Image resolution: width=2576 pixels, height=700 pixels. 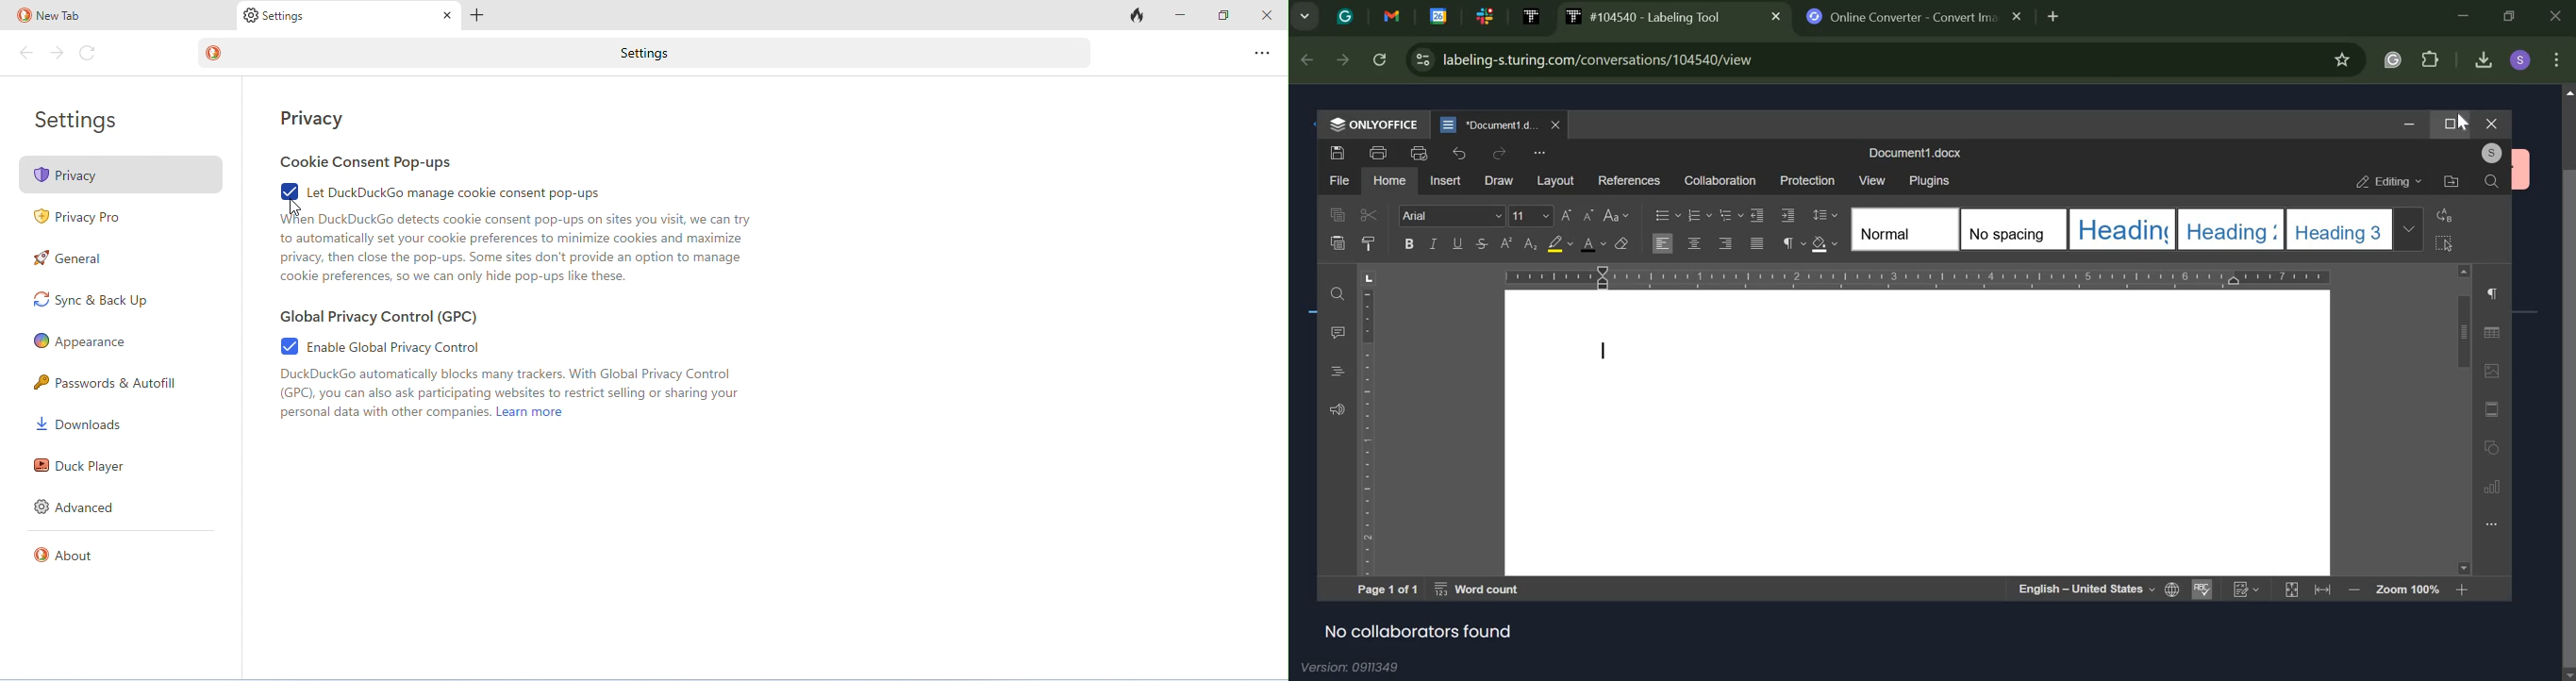 I want to click on Header and footer, so click(x=2493, y=409).